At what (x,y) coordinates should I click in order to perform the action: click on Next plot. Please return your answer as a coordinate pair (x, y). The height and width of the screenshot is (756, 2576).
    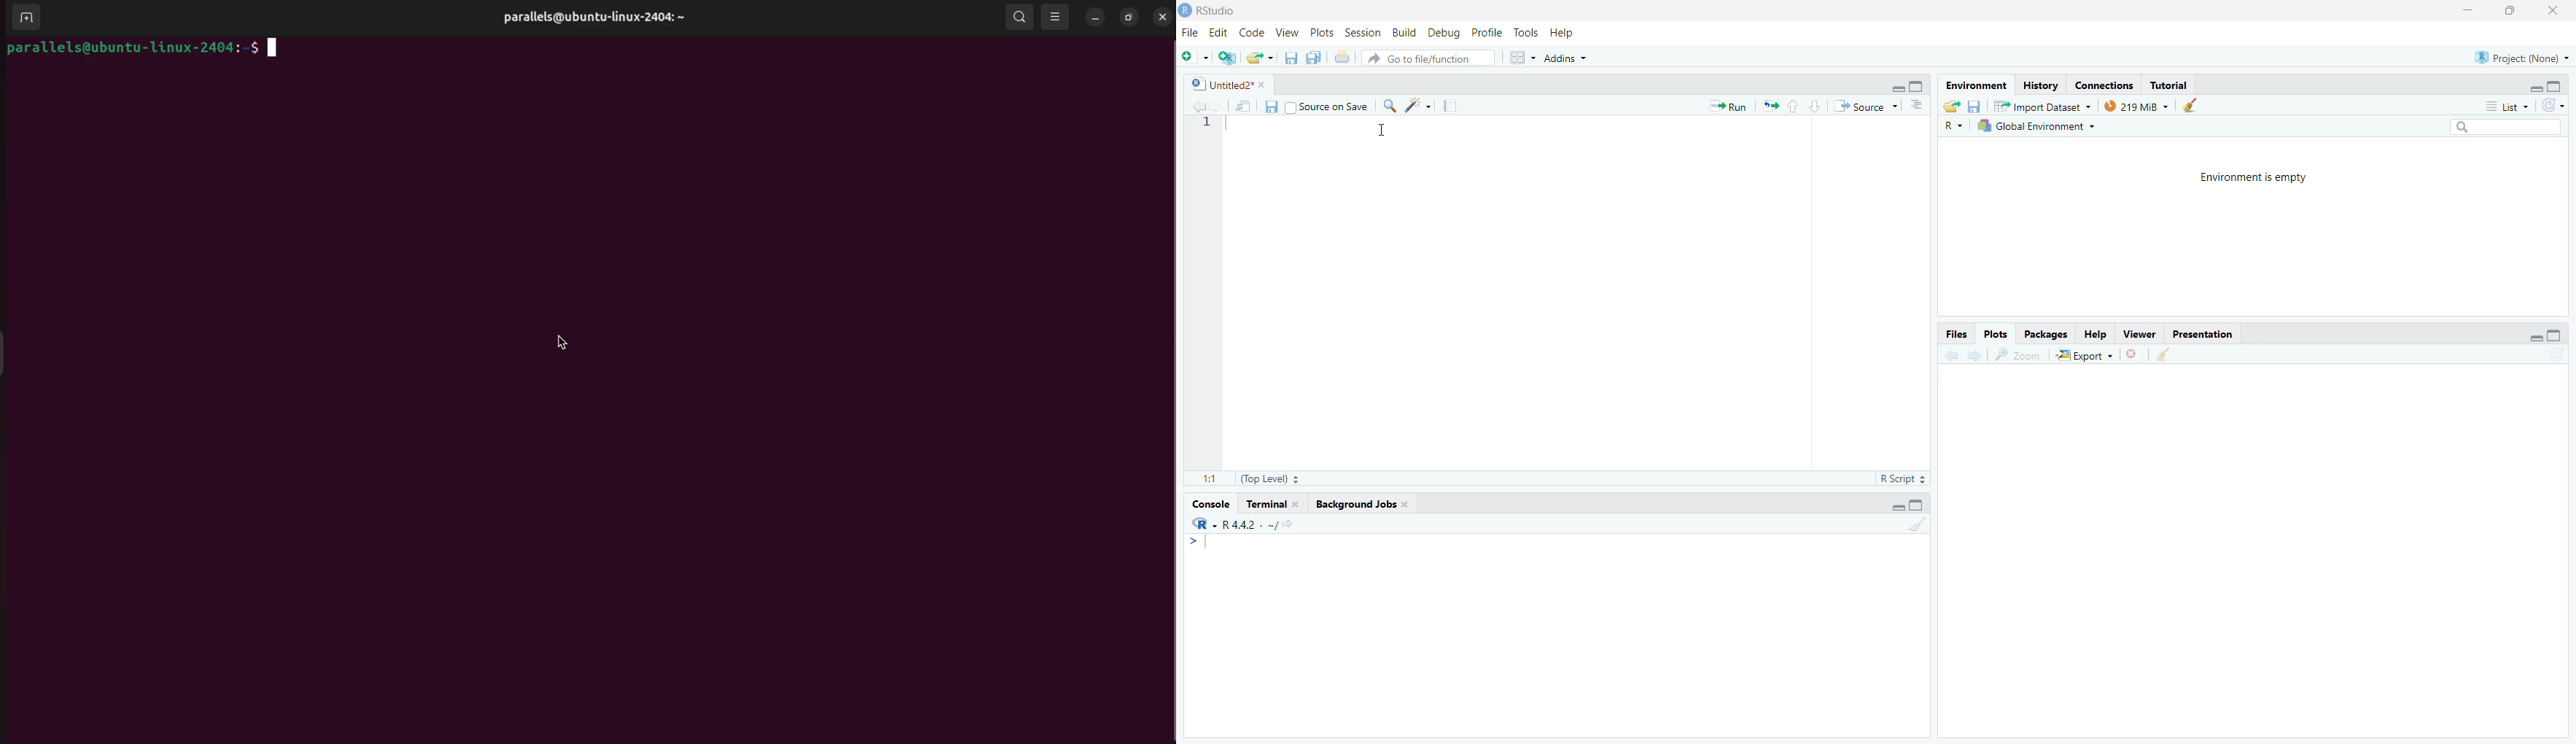
    Looking at the image, I should click on (1977, 354).